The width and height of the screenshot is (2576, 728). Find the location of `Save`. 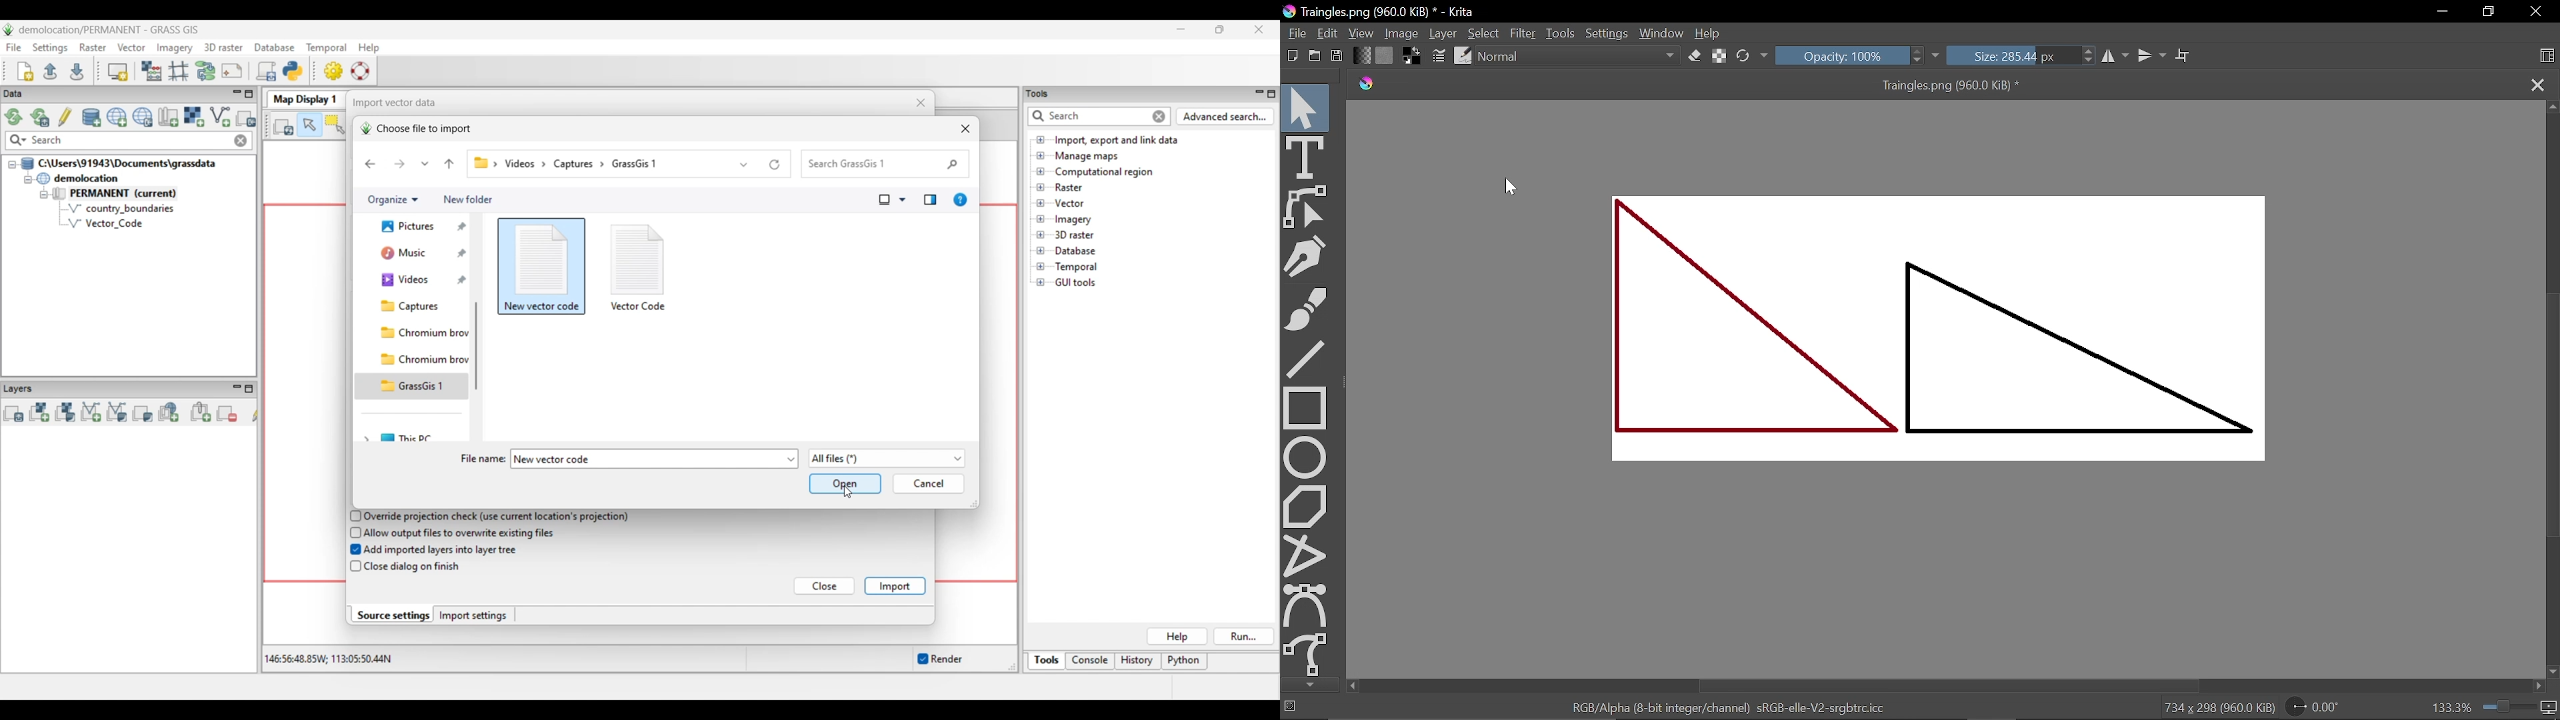

Save is located at coordinates (1336, 57).